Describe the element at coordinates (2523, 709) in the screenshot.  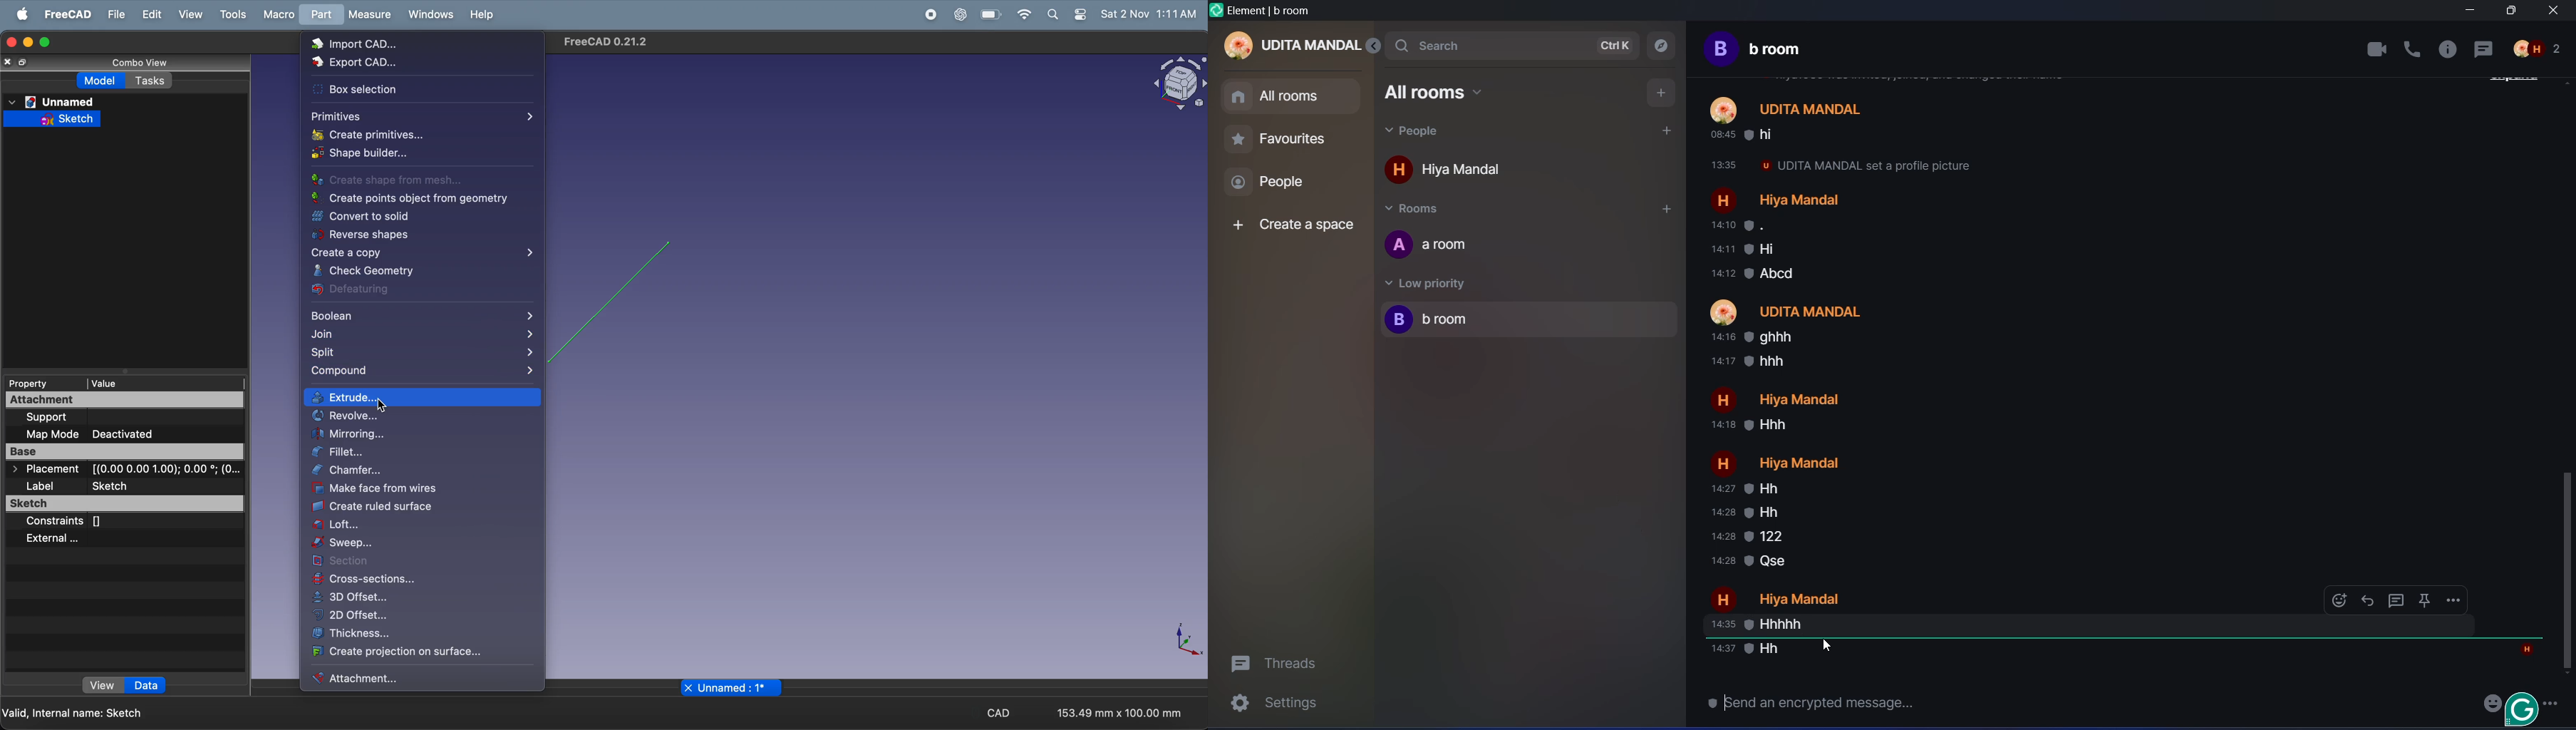
I see `Grammerly` at that location.